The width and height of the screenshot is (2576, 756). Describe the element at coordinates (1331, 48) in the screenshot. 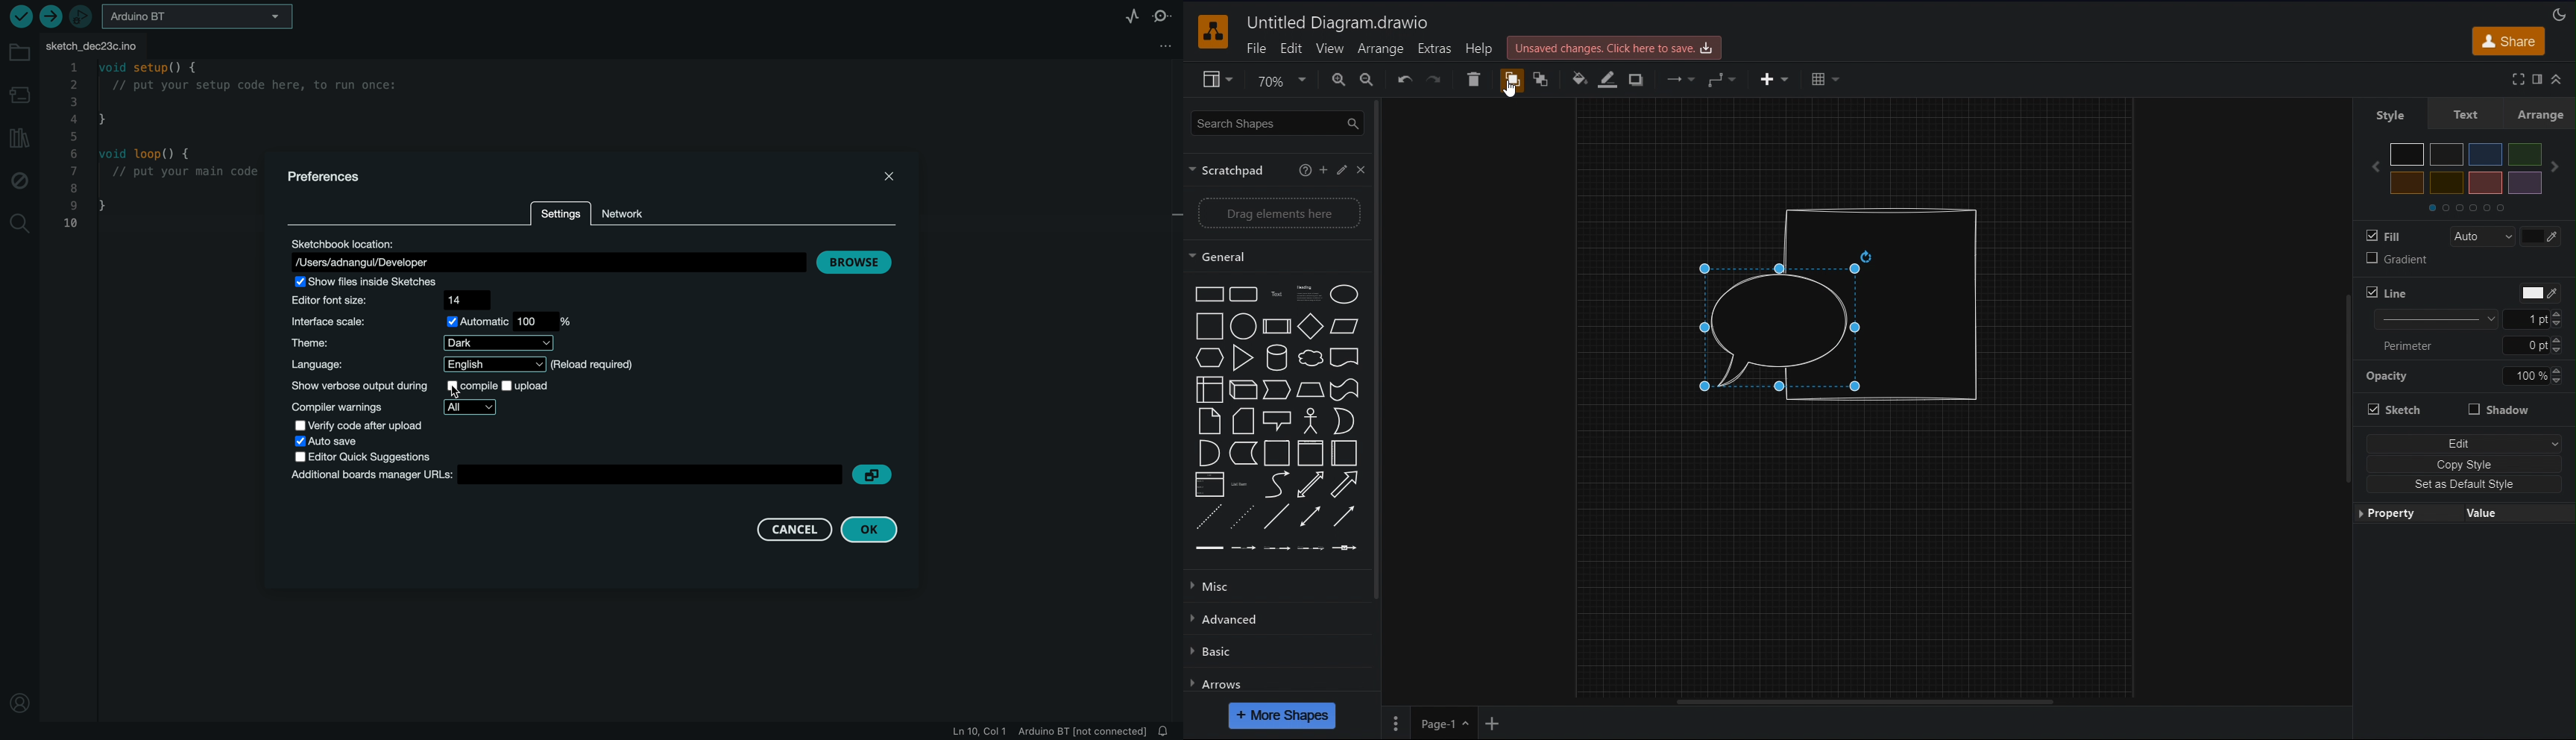

I see `View` at that location.